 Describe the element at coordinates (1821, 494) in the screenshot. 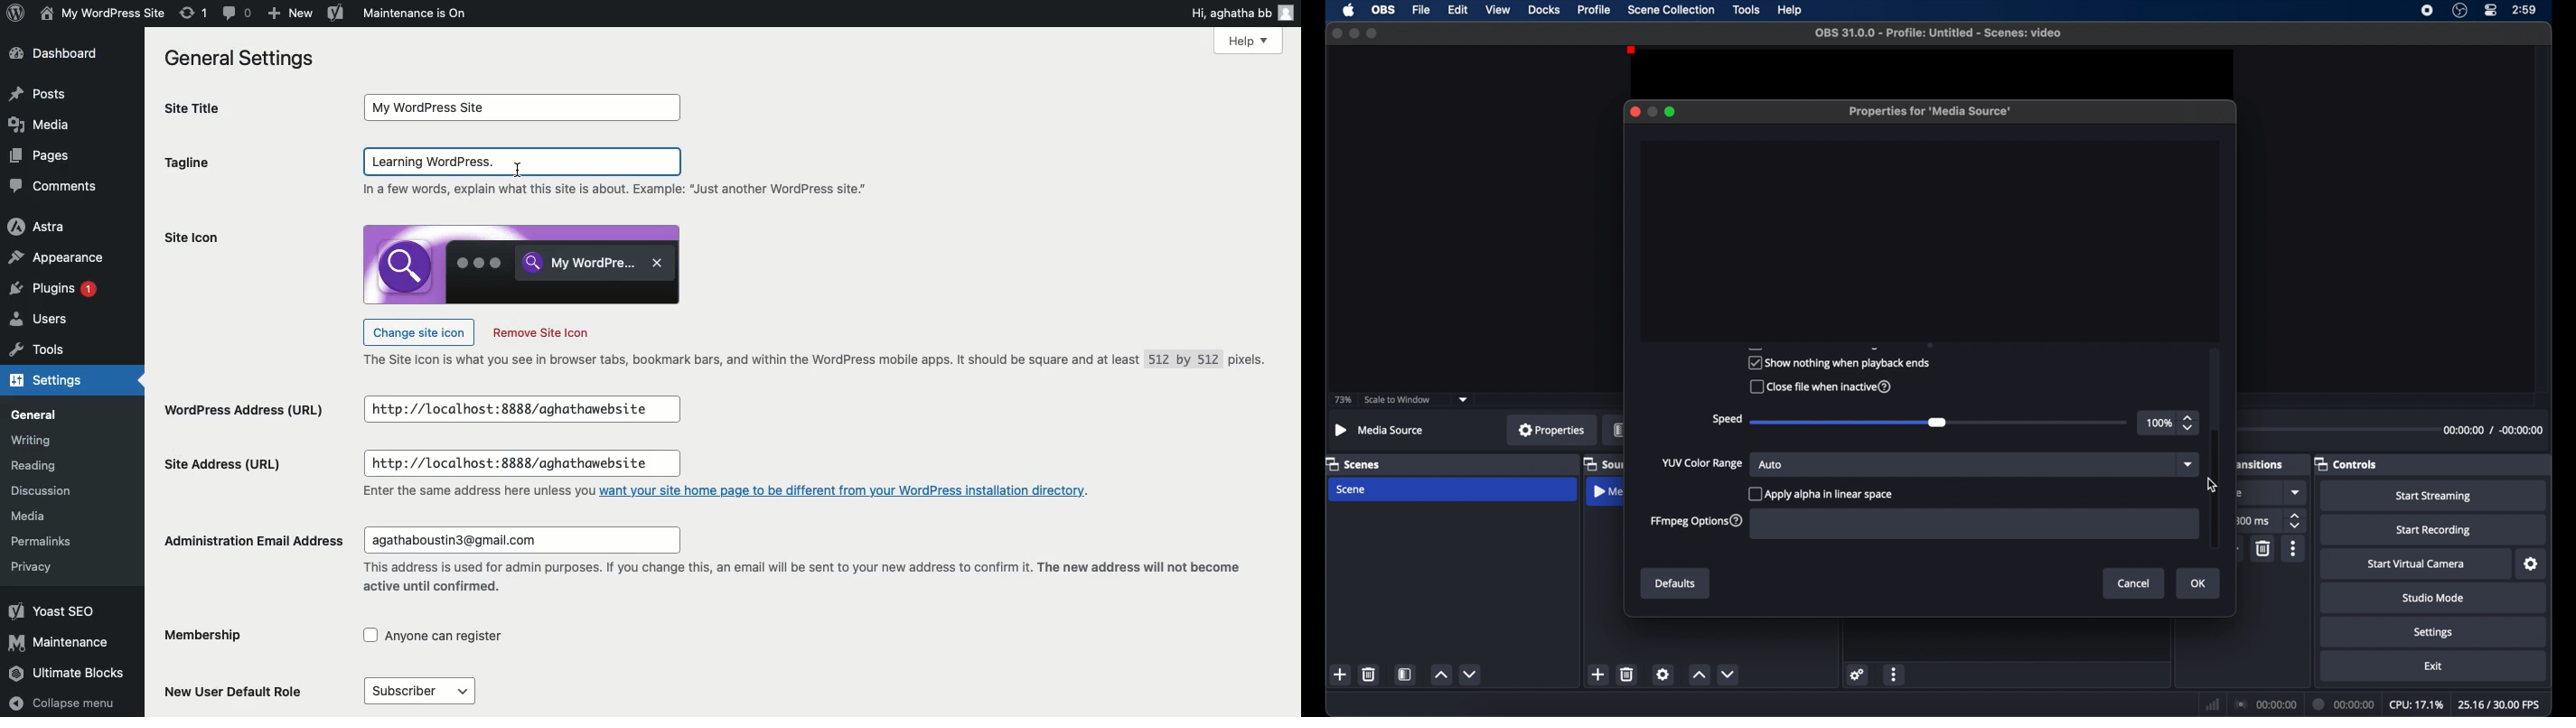

I see `apply alpha in linear space` at that location.